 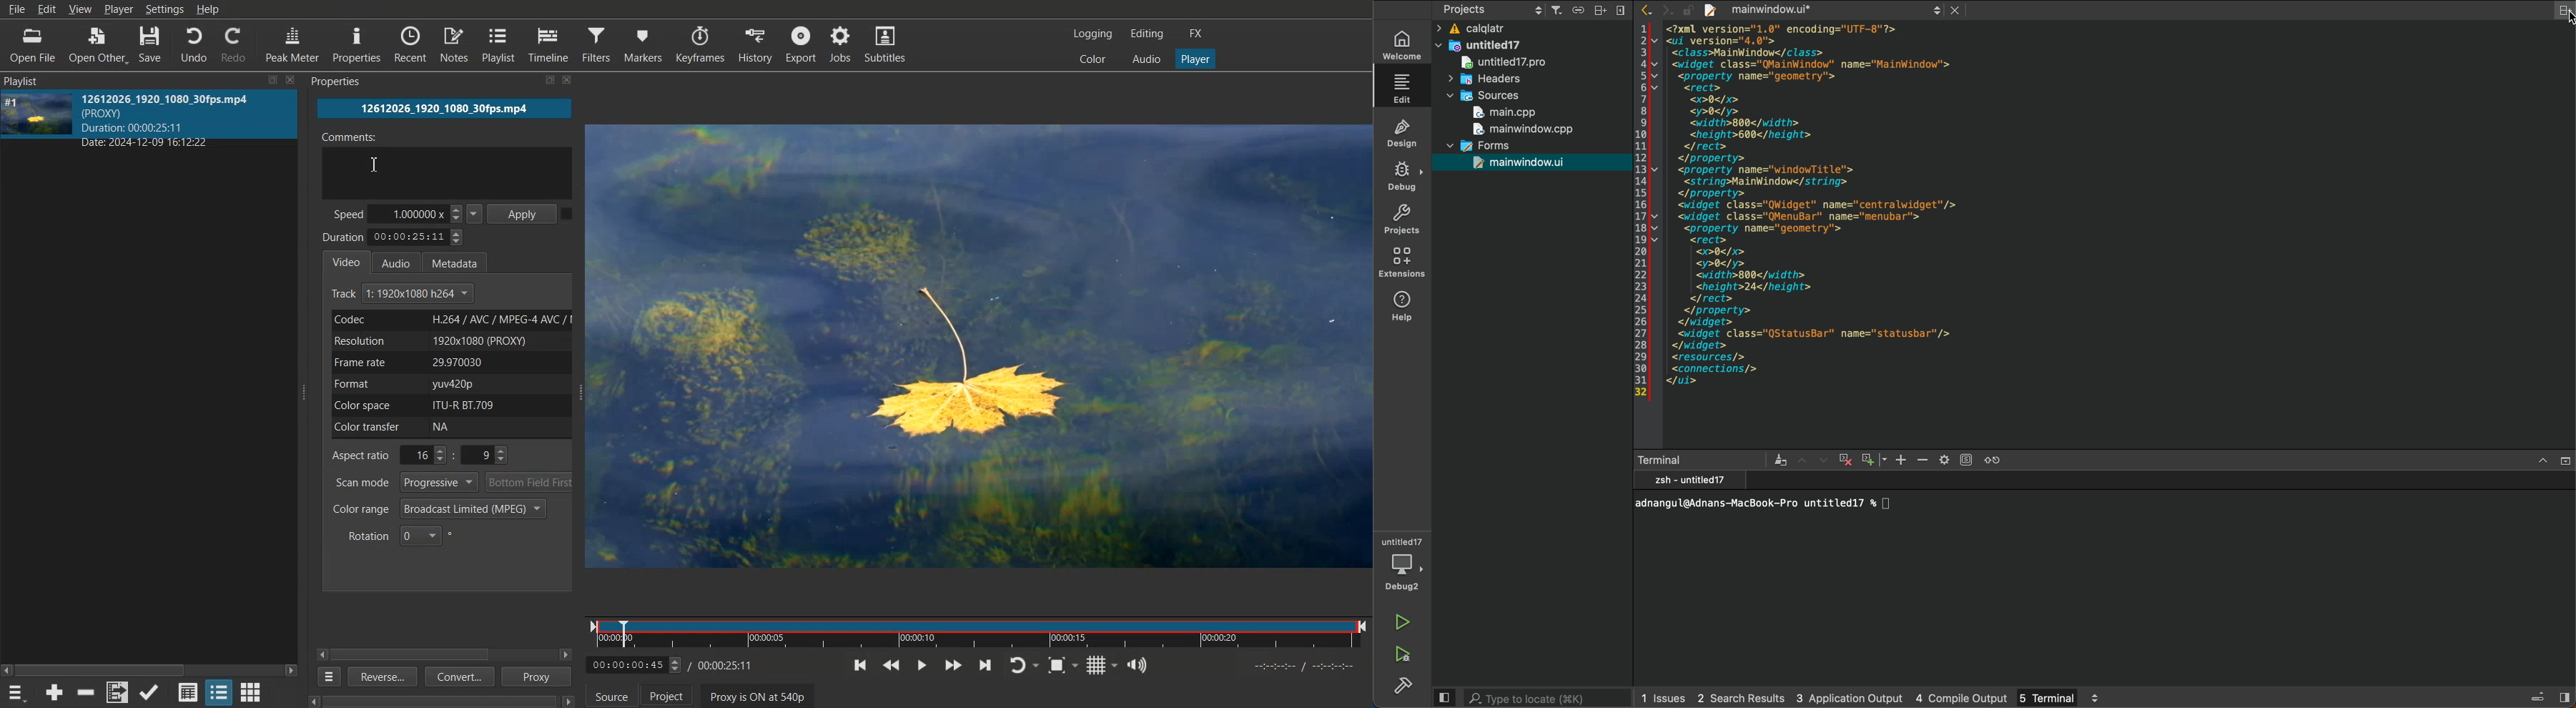 What do you see at coordinates (117, 692) in the screenshot?
I see `Add file to playlist` at bounding box center [117, 692].